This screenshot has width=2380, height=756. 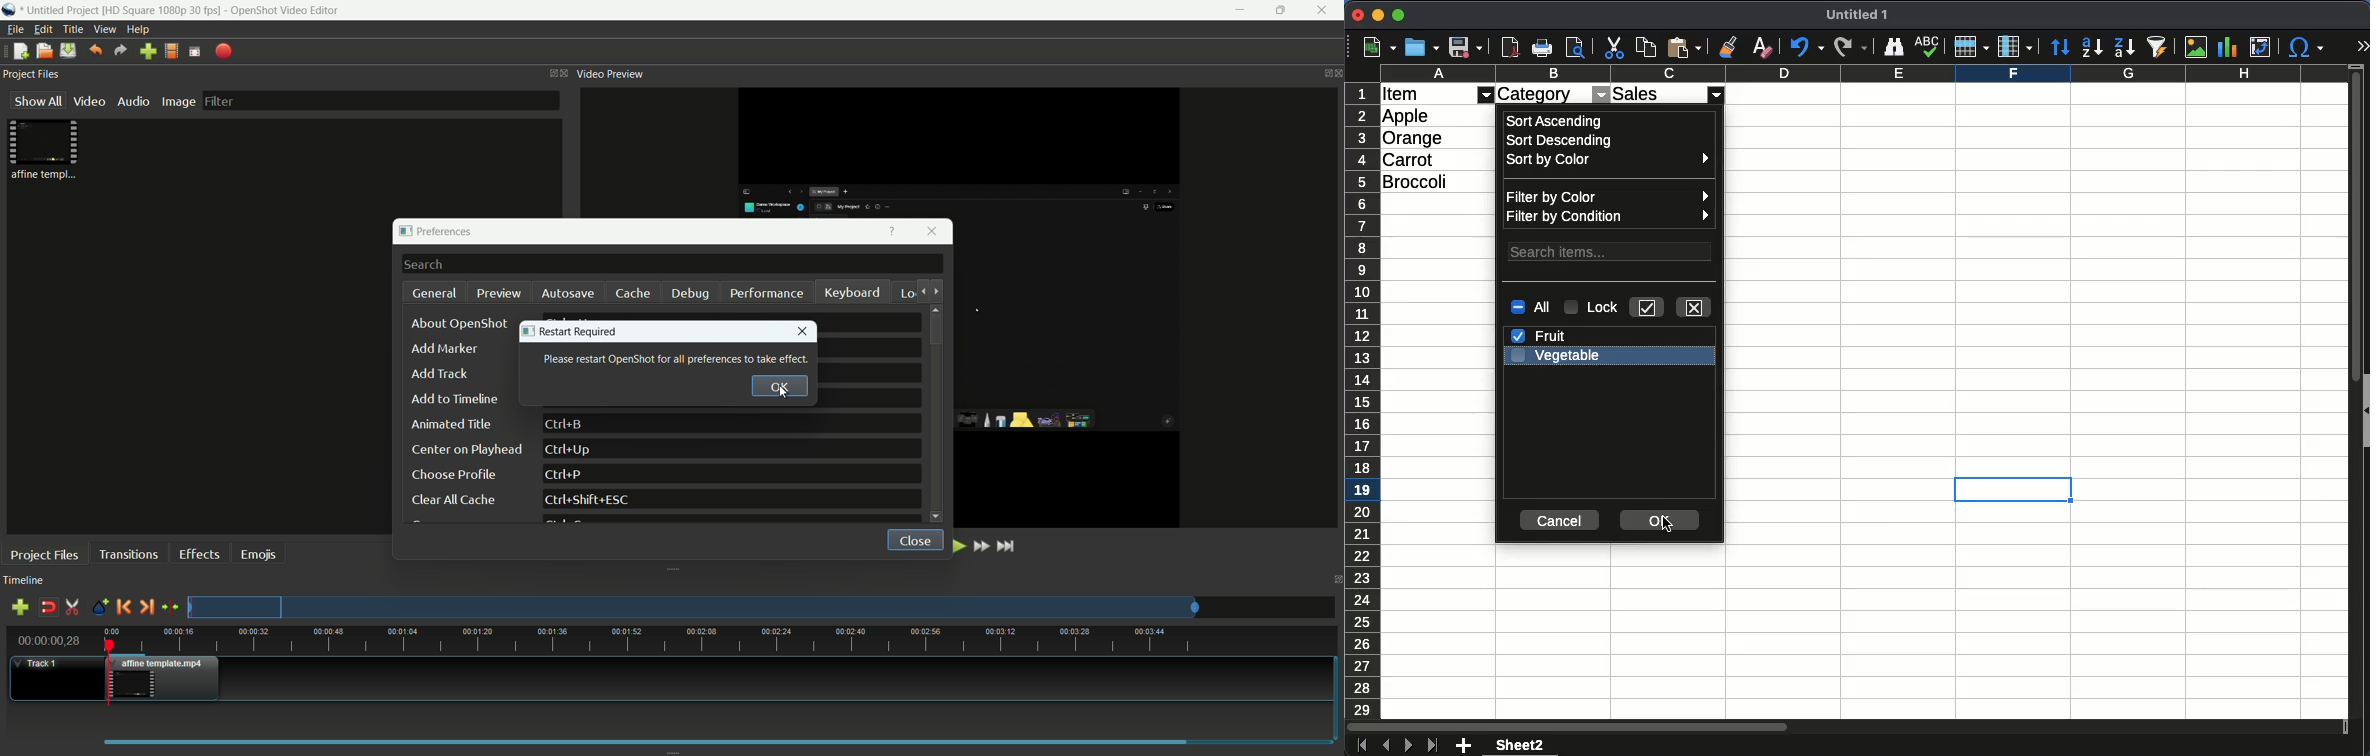 What do you see at coordinates (2124, 48) in the screenshot?
I see `descending` at bounding box center [2124, 48].